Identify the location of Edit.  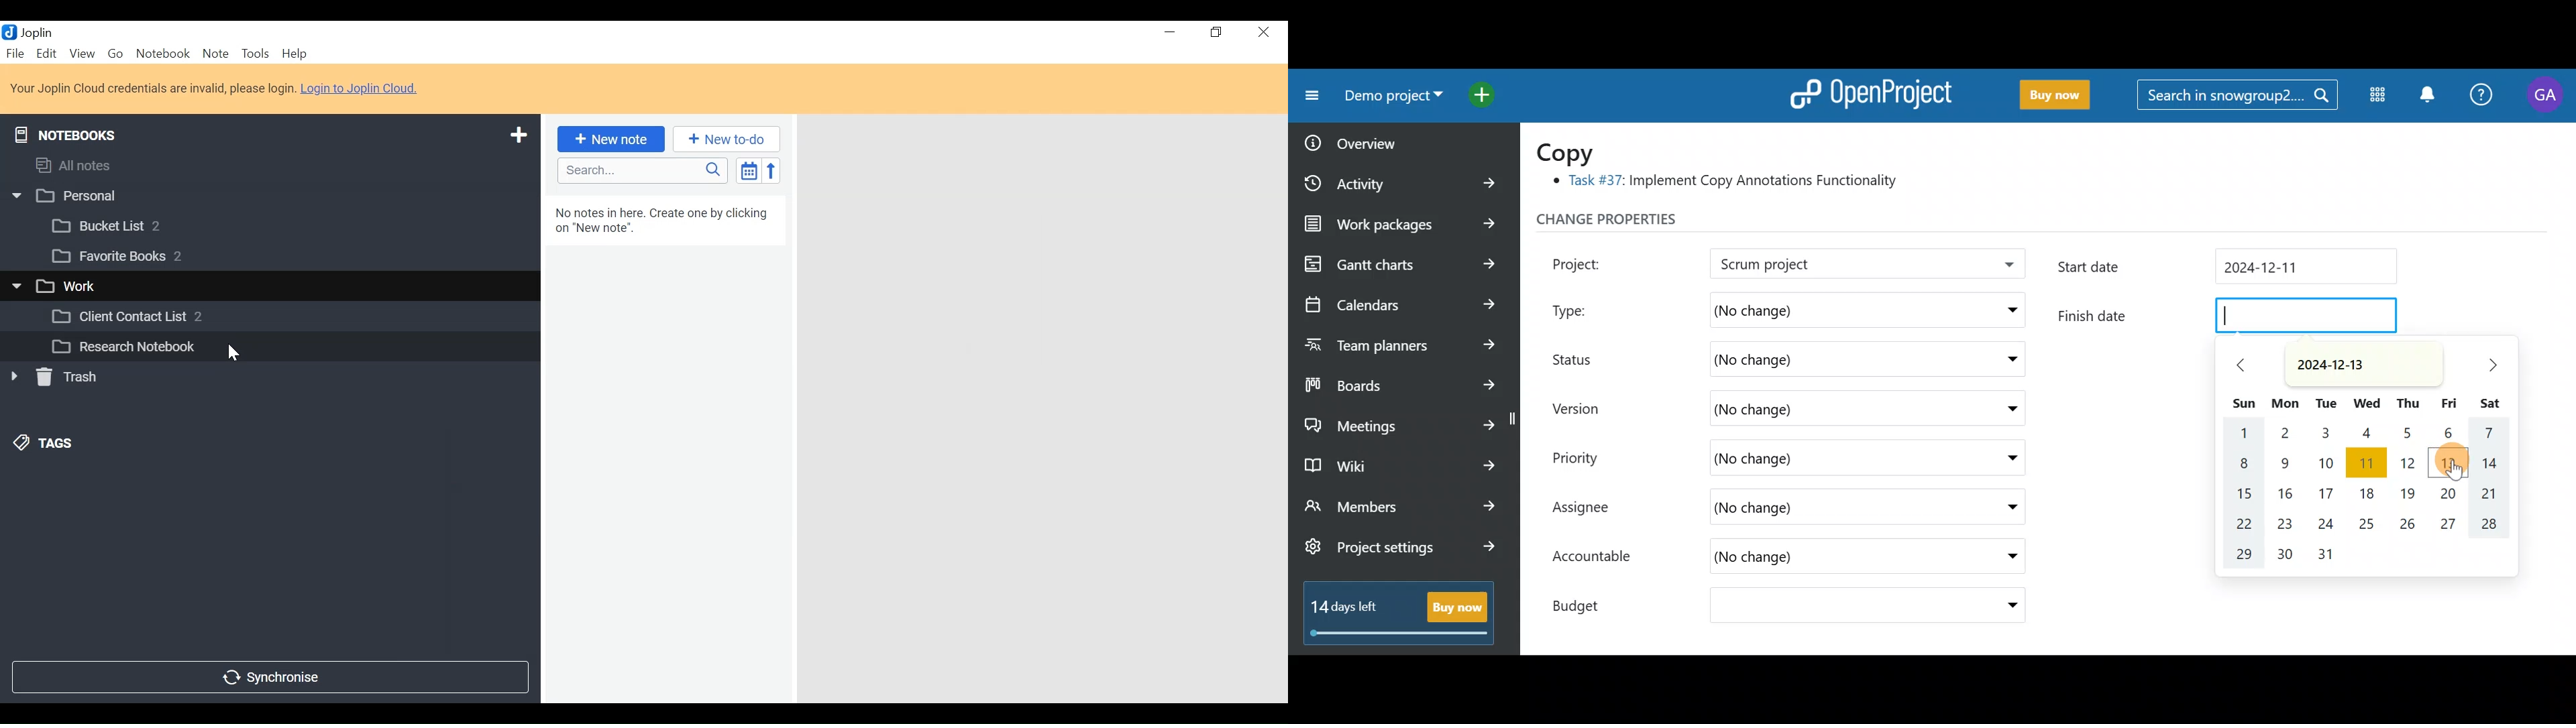
(48, 53).